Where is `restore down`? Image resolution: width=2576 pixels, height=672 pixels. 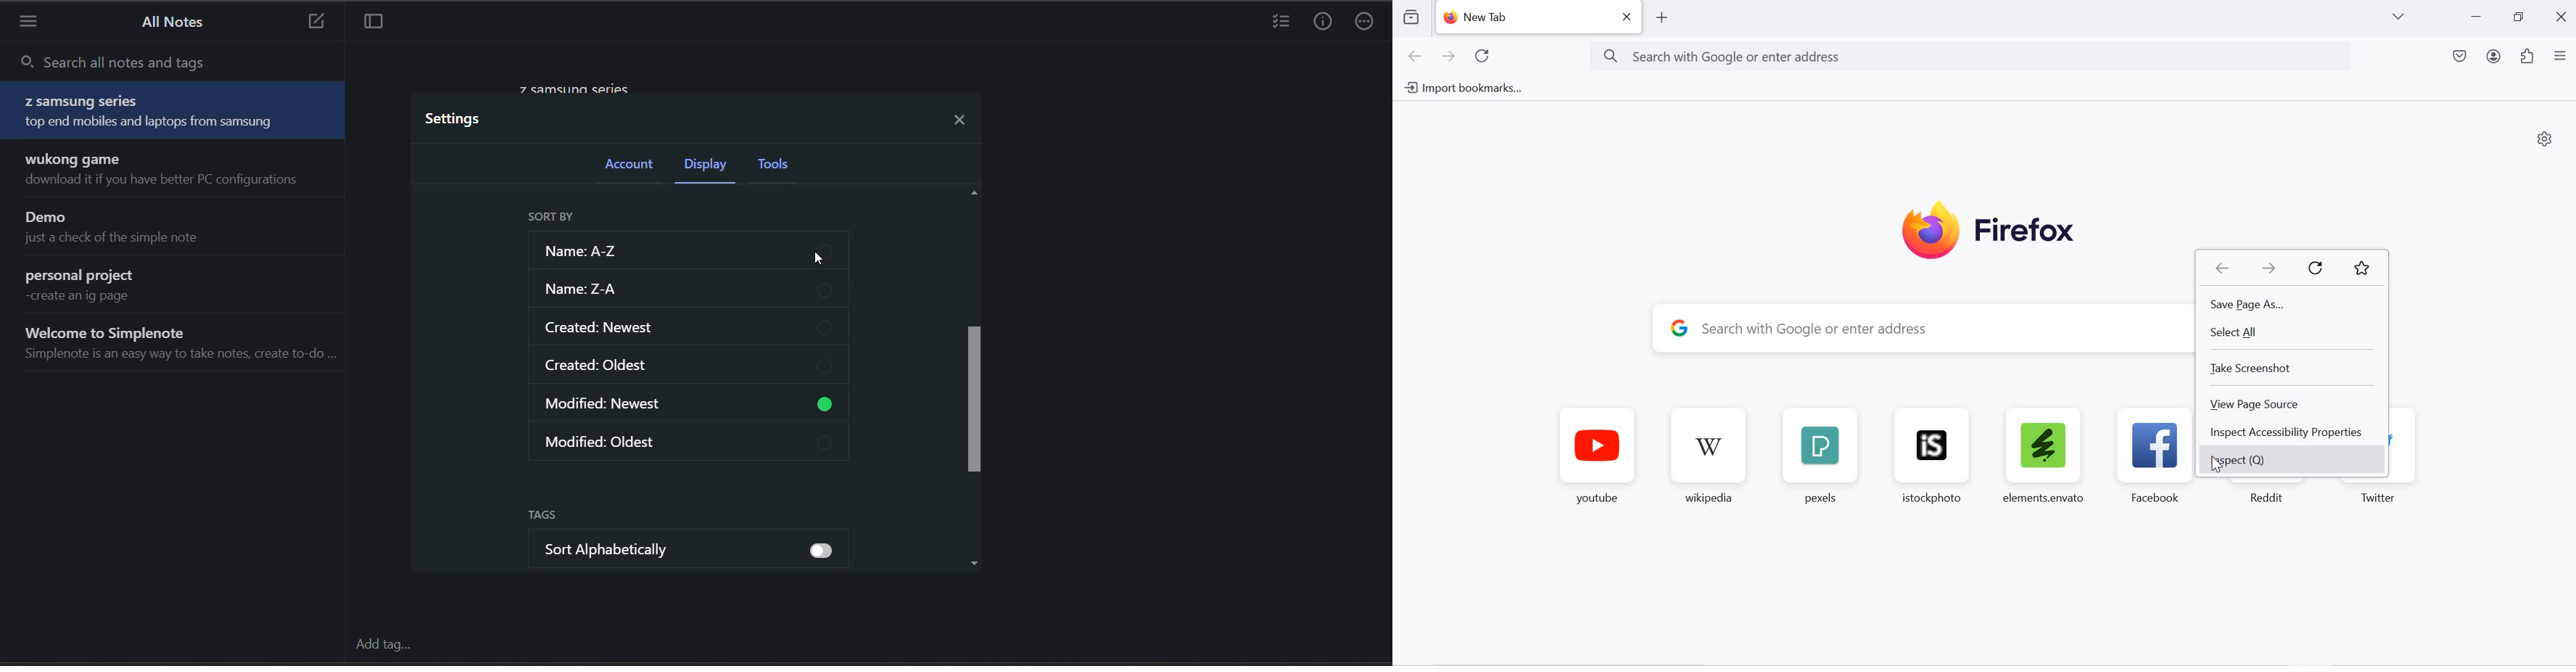
restore down is located at coordinates (2521, 18).